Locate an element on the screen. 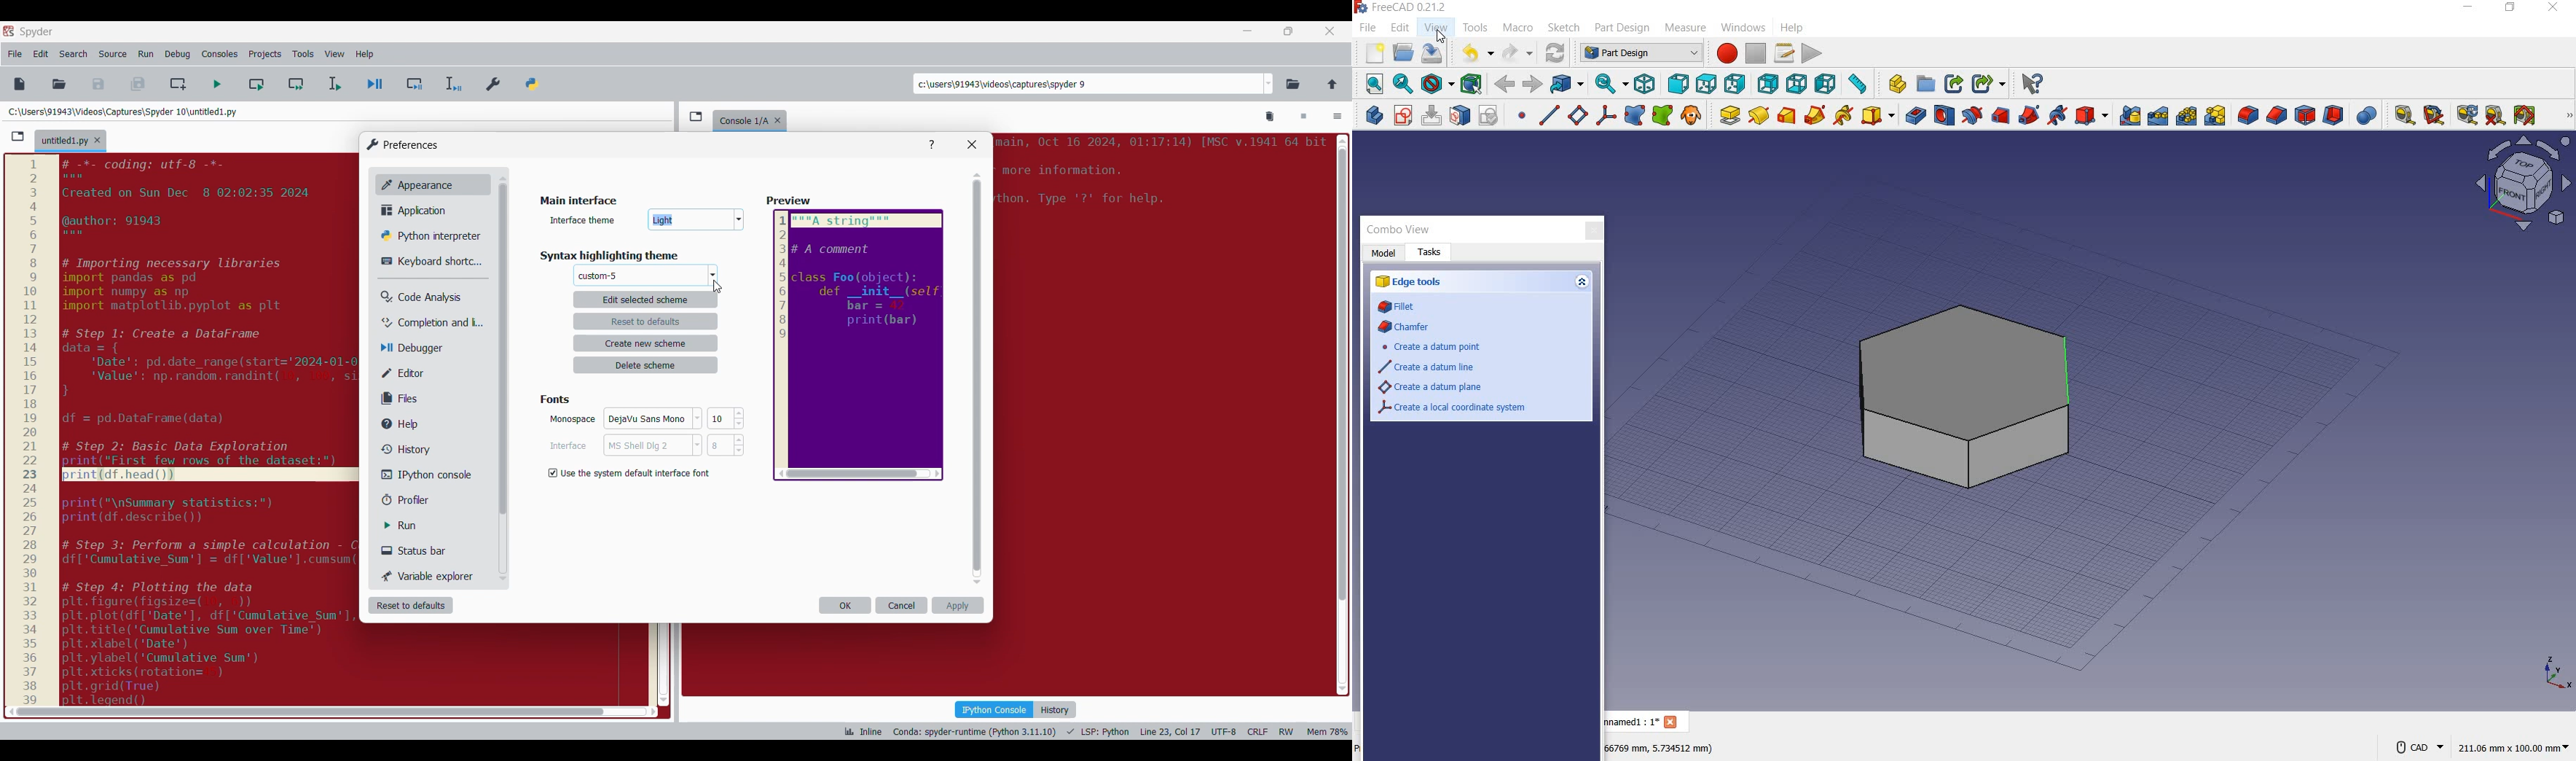 The height and width of the screenshot is (784, 2576). Help is located at coordinates (406, 424).